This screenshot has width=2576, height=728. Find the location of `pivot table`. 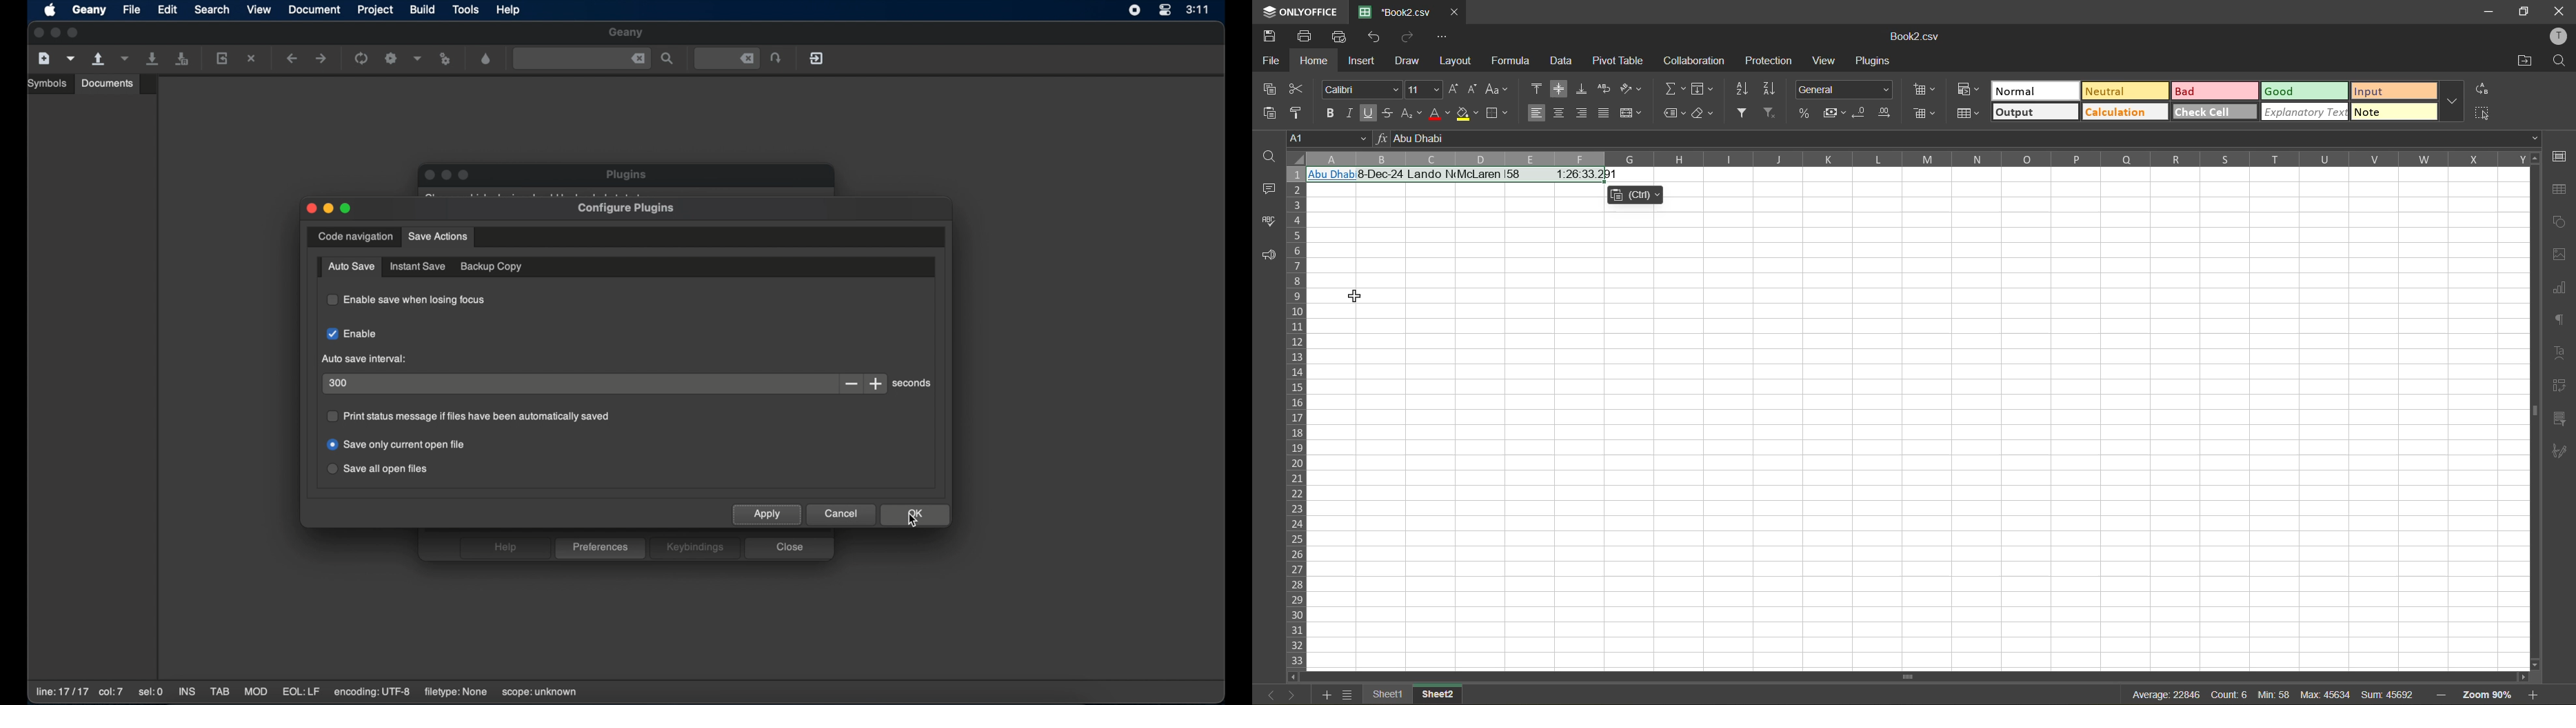

pivot table is located at coordinates (1619, 64).